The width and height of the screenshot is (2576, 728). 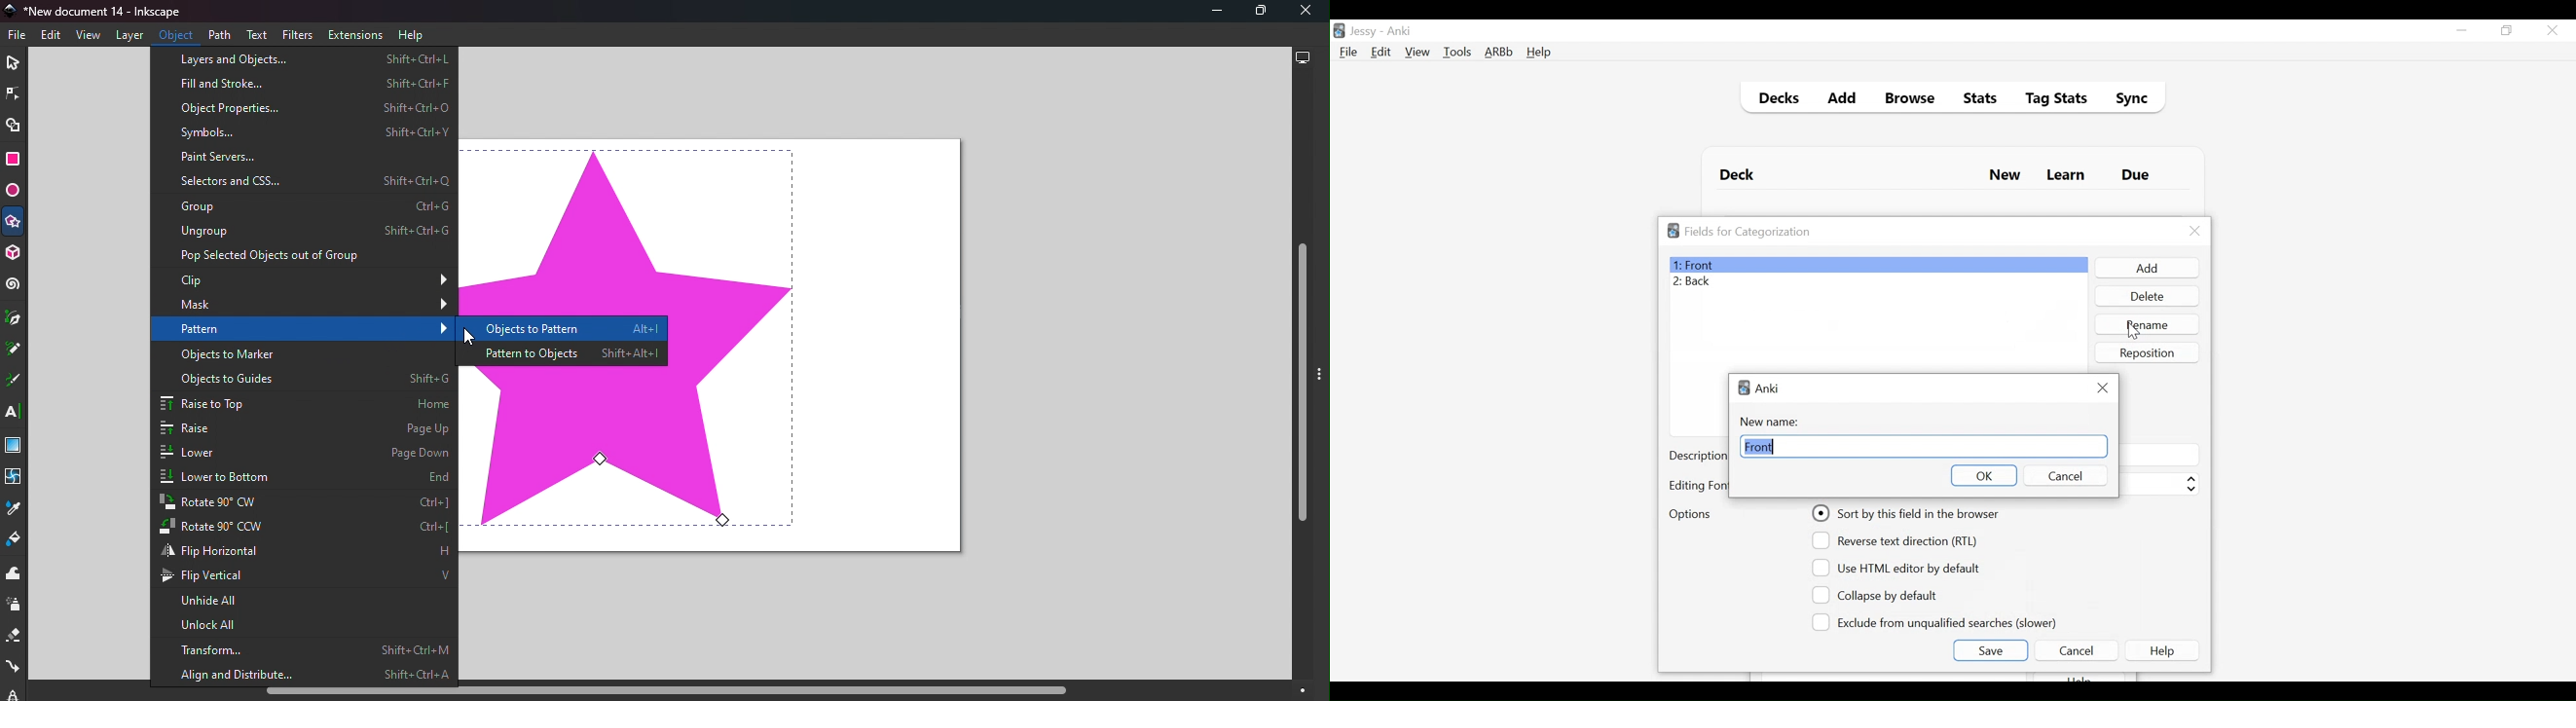 I want to click on New, so click(x=2005, y=177).